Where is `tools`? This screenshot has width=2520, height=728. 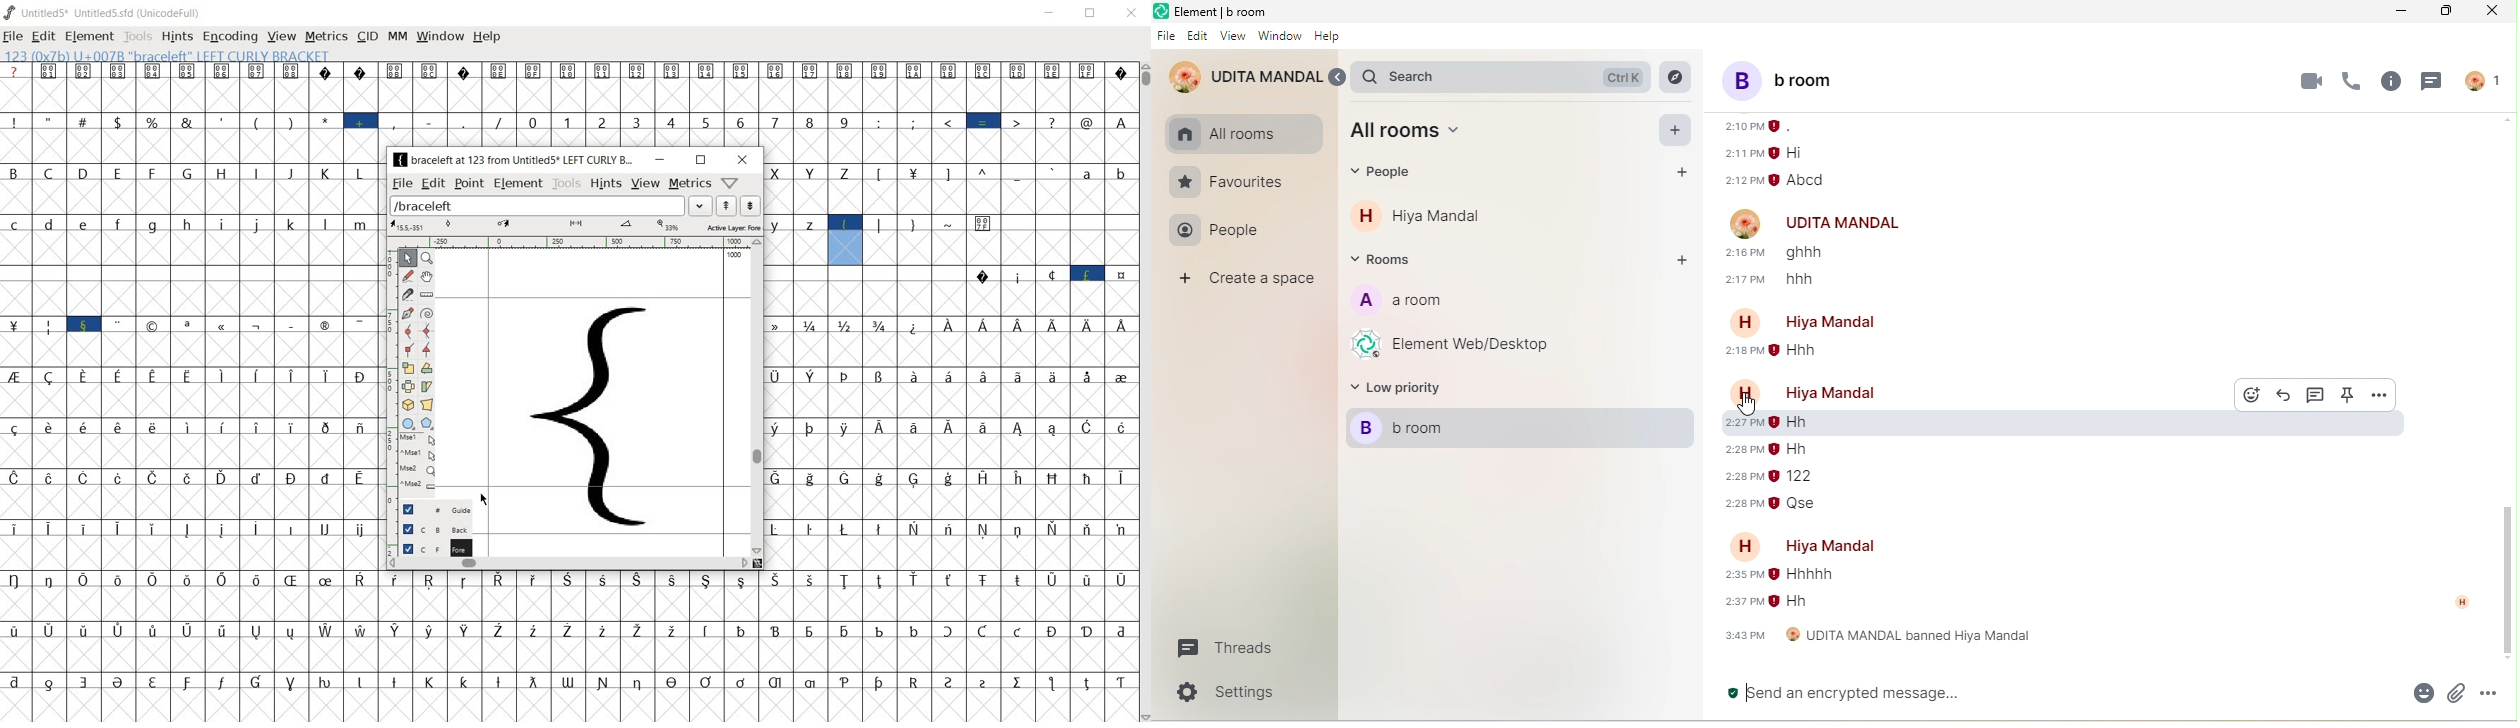
tools is located at coordinates (138, 37).